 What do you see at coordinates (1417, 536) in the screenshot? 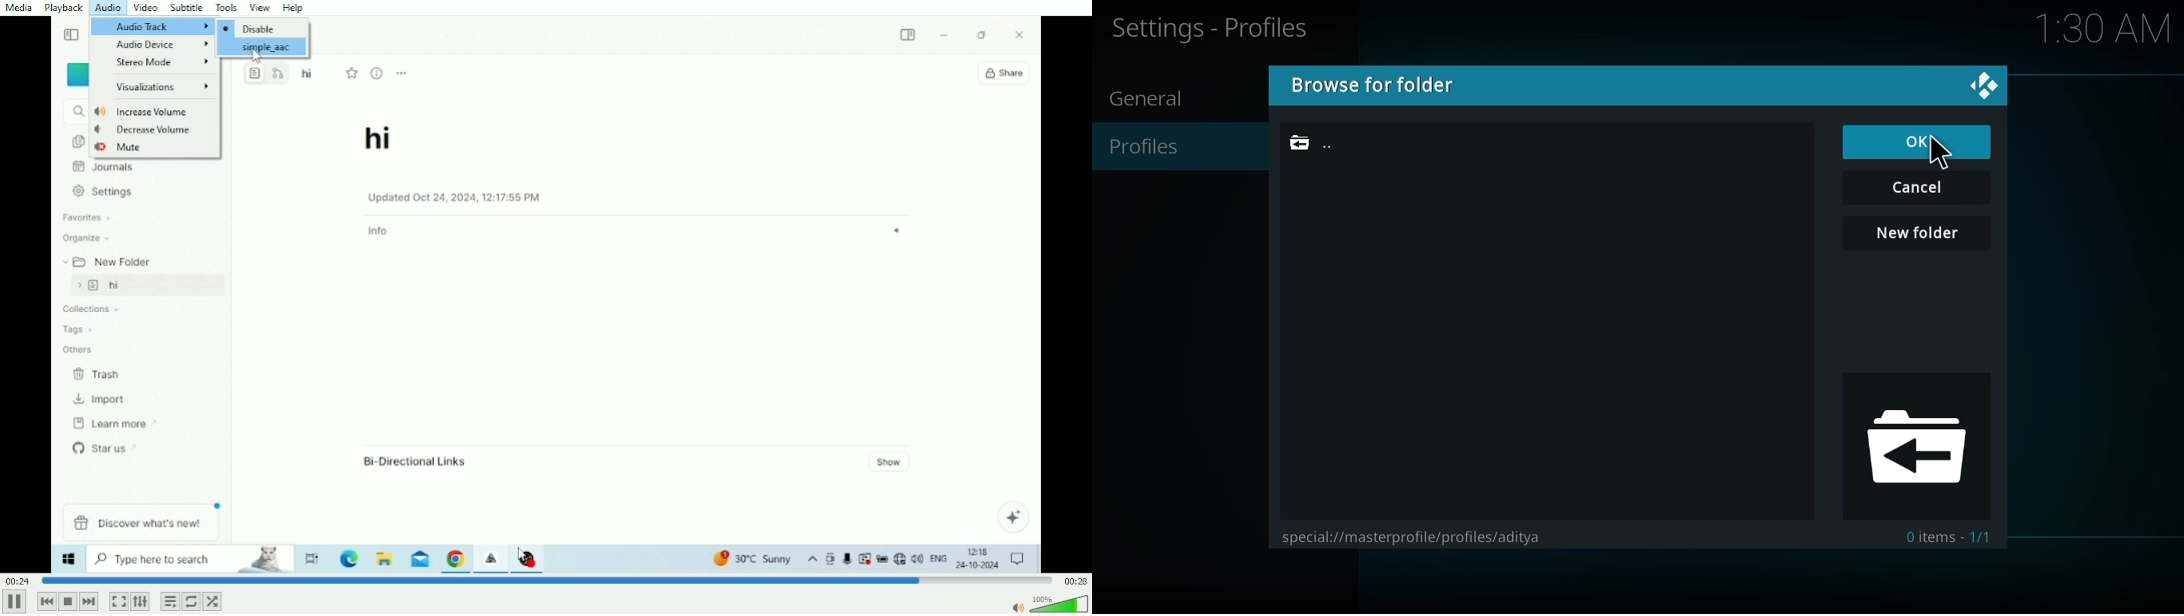
I see `special` at bounding box center [1417, 536].